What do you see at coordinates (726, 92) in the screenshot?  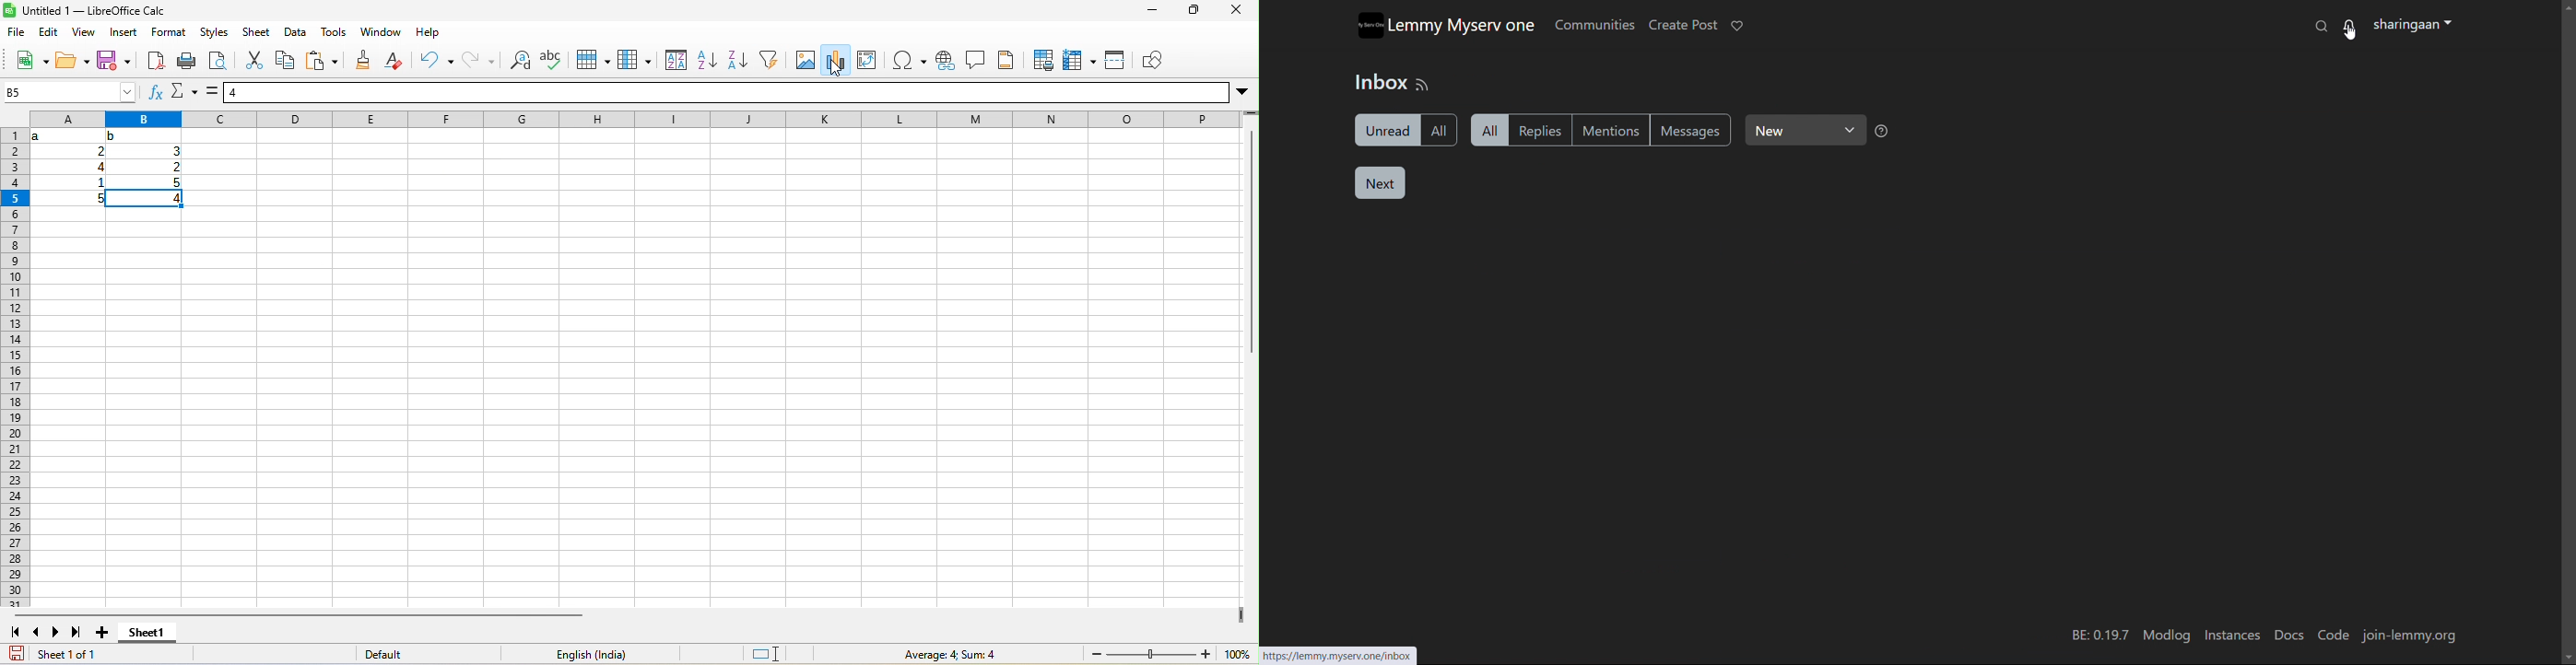 I see `formula bar` at bounding box center [726, 92].